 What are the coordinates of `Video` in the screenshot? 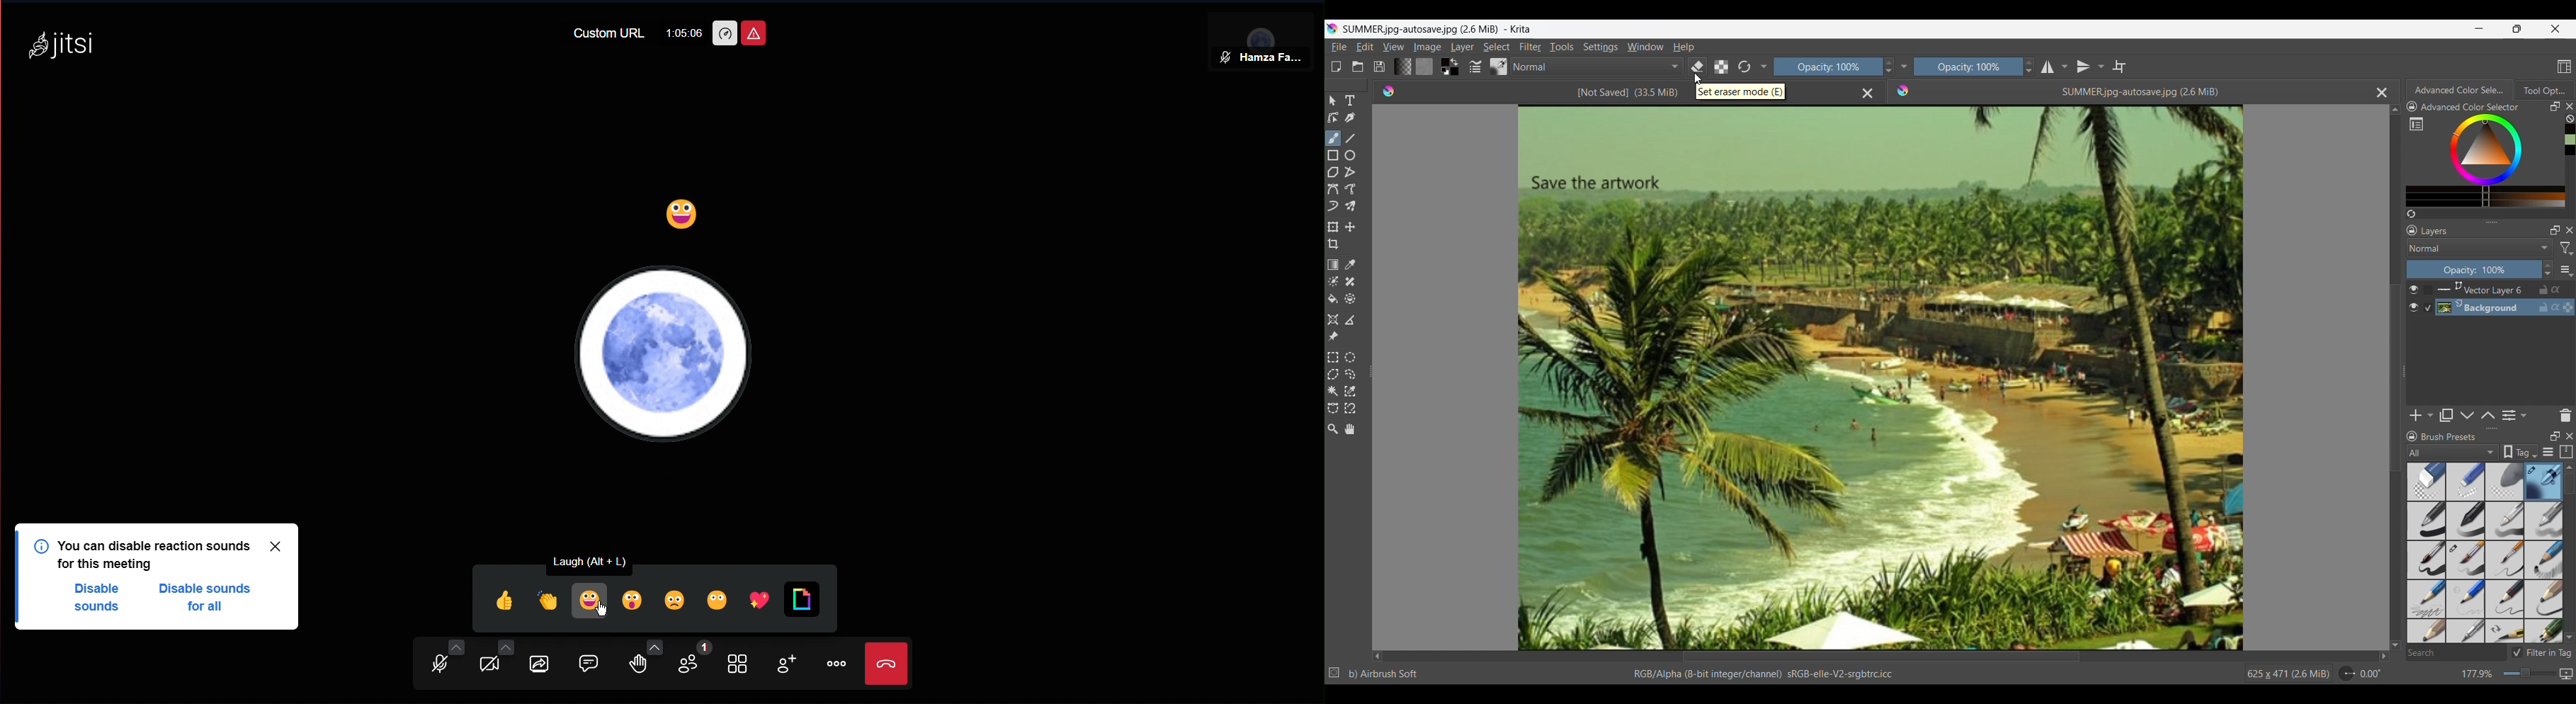 It's located at (492, 663).